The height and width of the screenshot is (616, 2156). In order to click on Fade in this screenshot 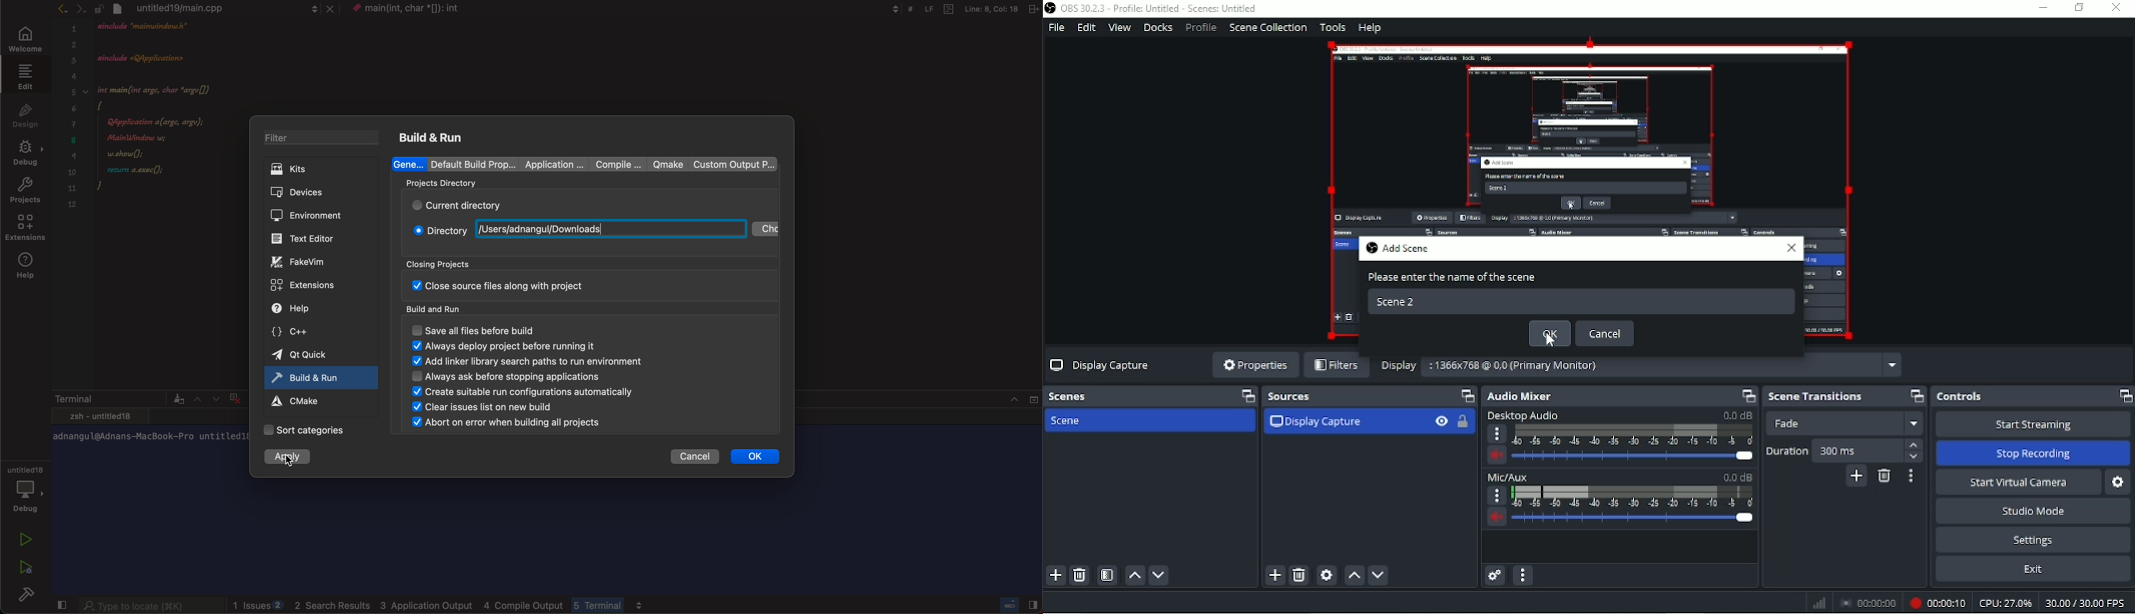, I will do `click(1848, 424)`.